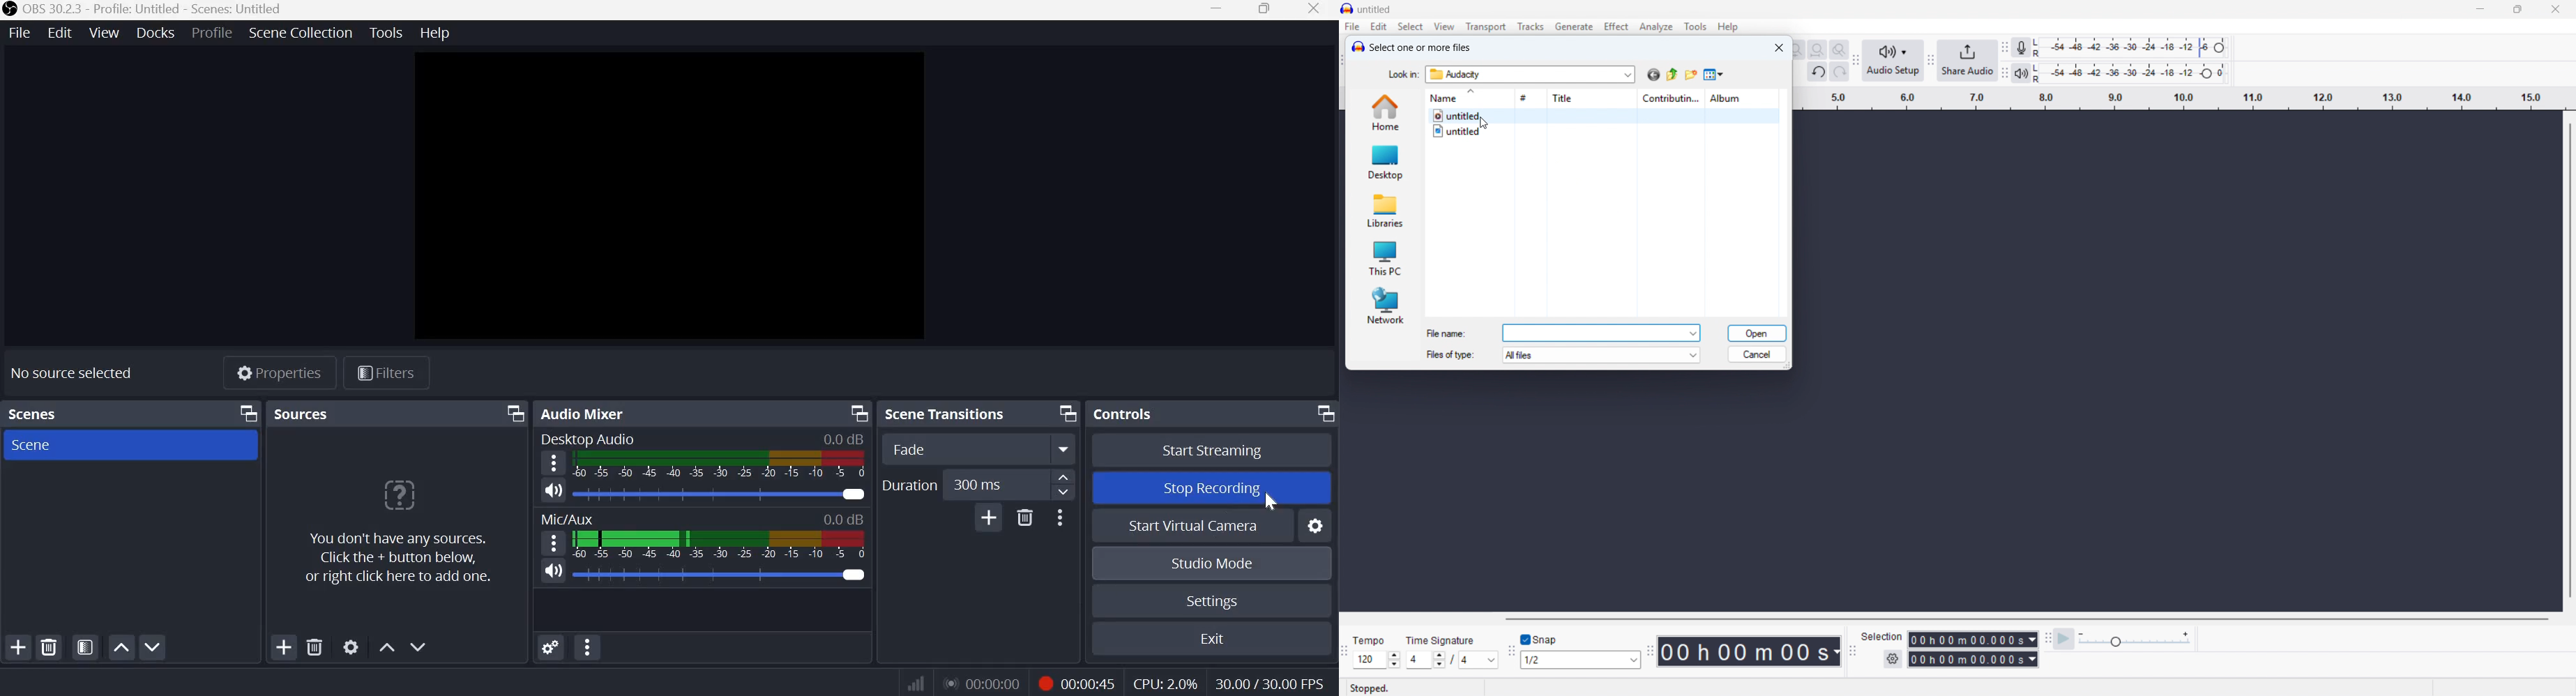 The height and width of the screenshot is (700, 2576). Describe the element at coordinates (721, 545) in the screenshot. I see `Volume Meter` at that location.